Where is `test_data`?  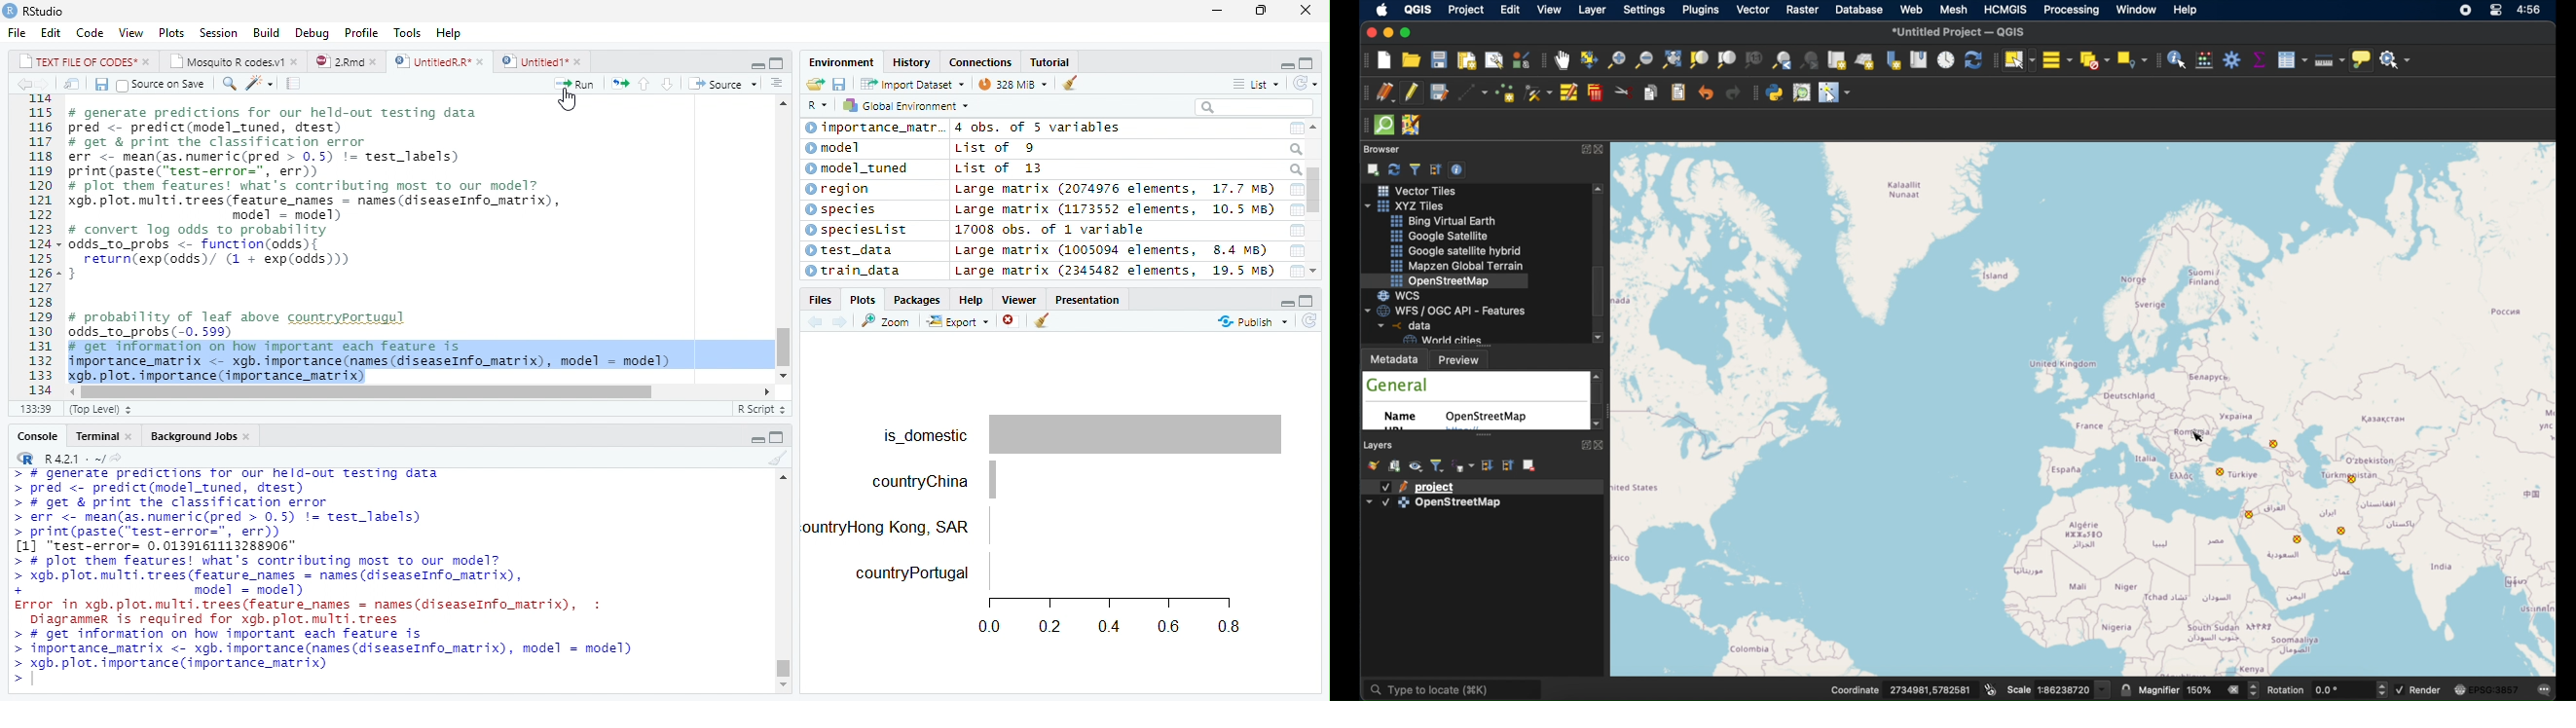 test_data is located at coordinates (849, 250).